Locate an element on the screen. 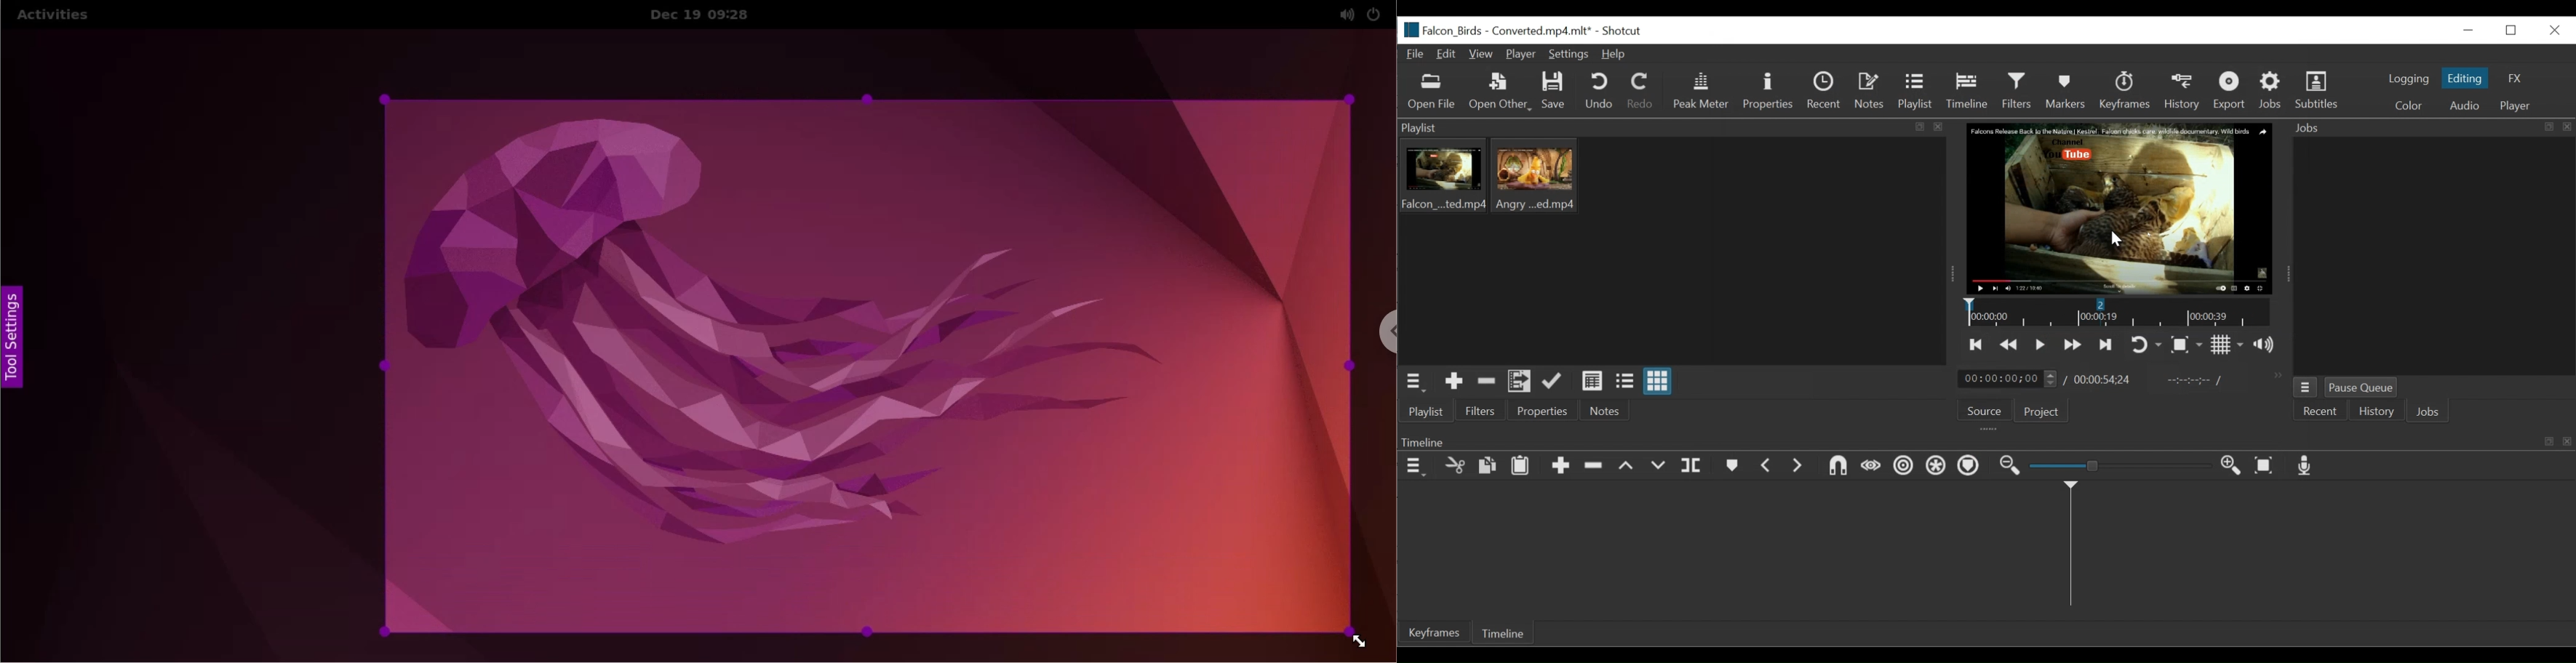 The image size is (2576, 672). Markers is located at coordinates (2066, 92).